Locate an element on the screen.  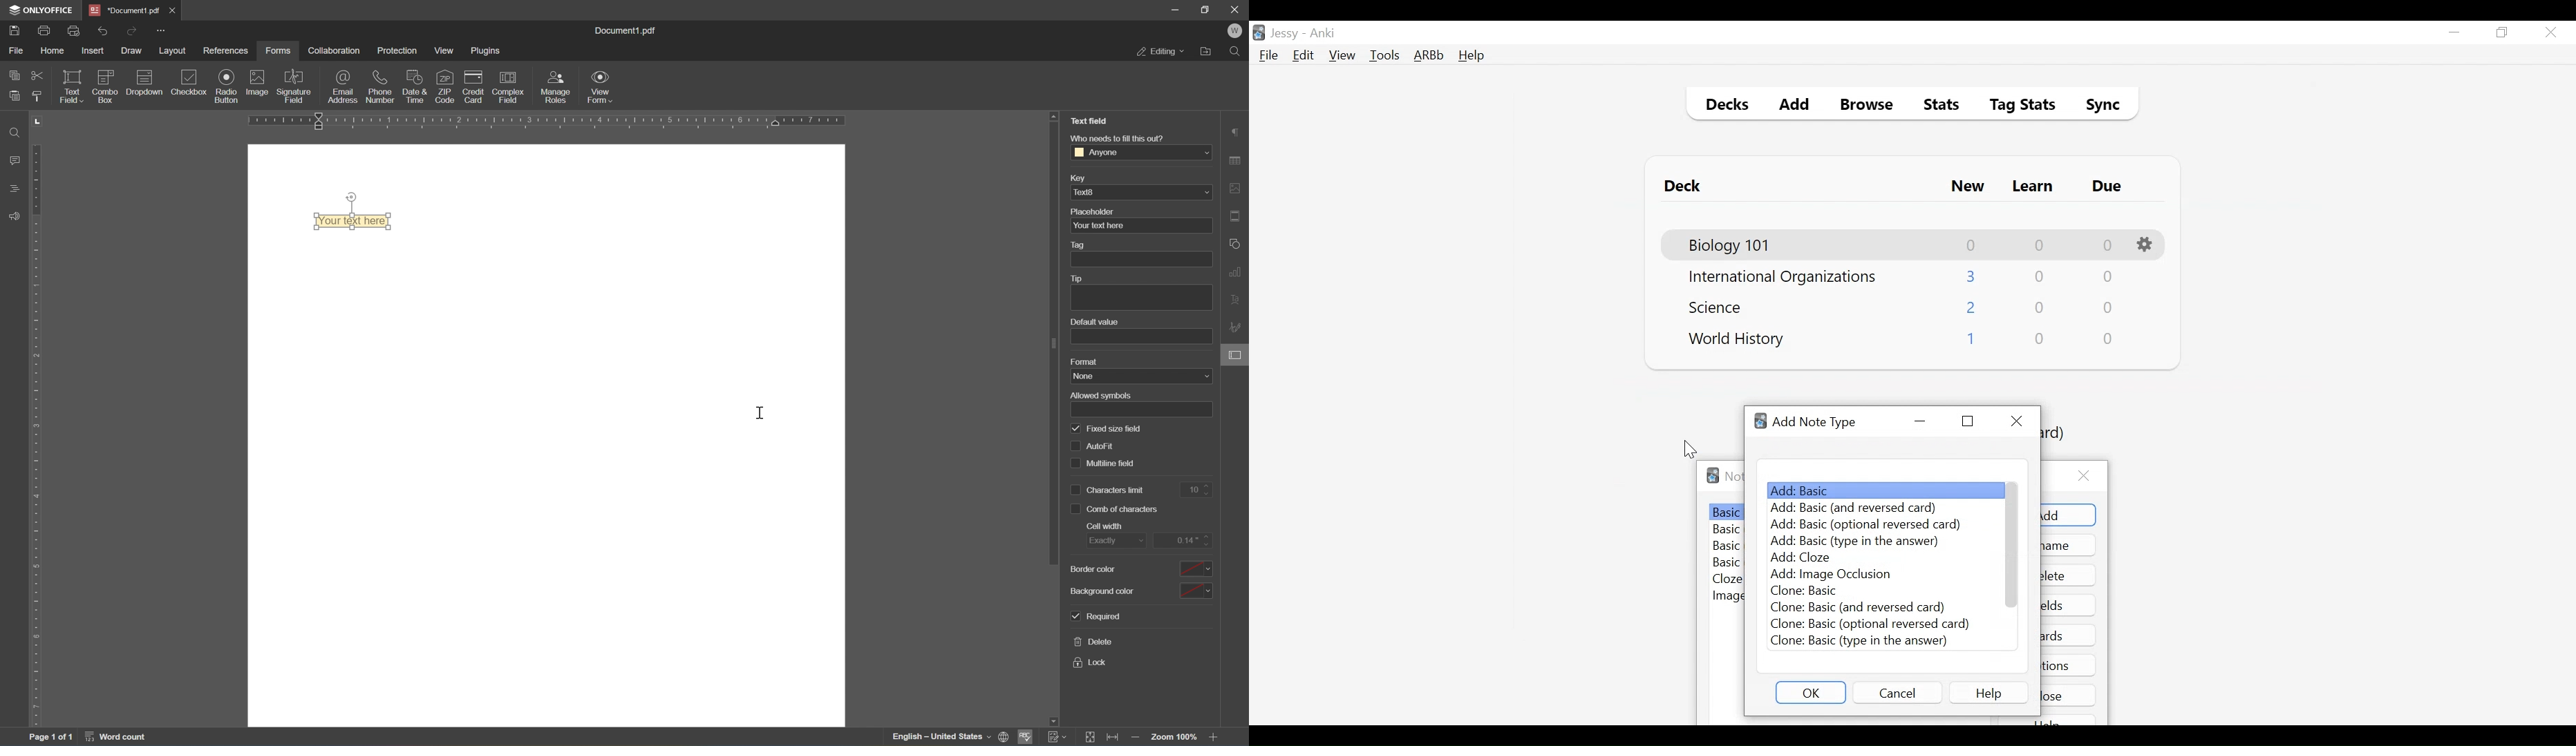
Add: Basic (optional reversed card) is located at coordinates (1863, 526).